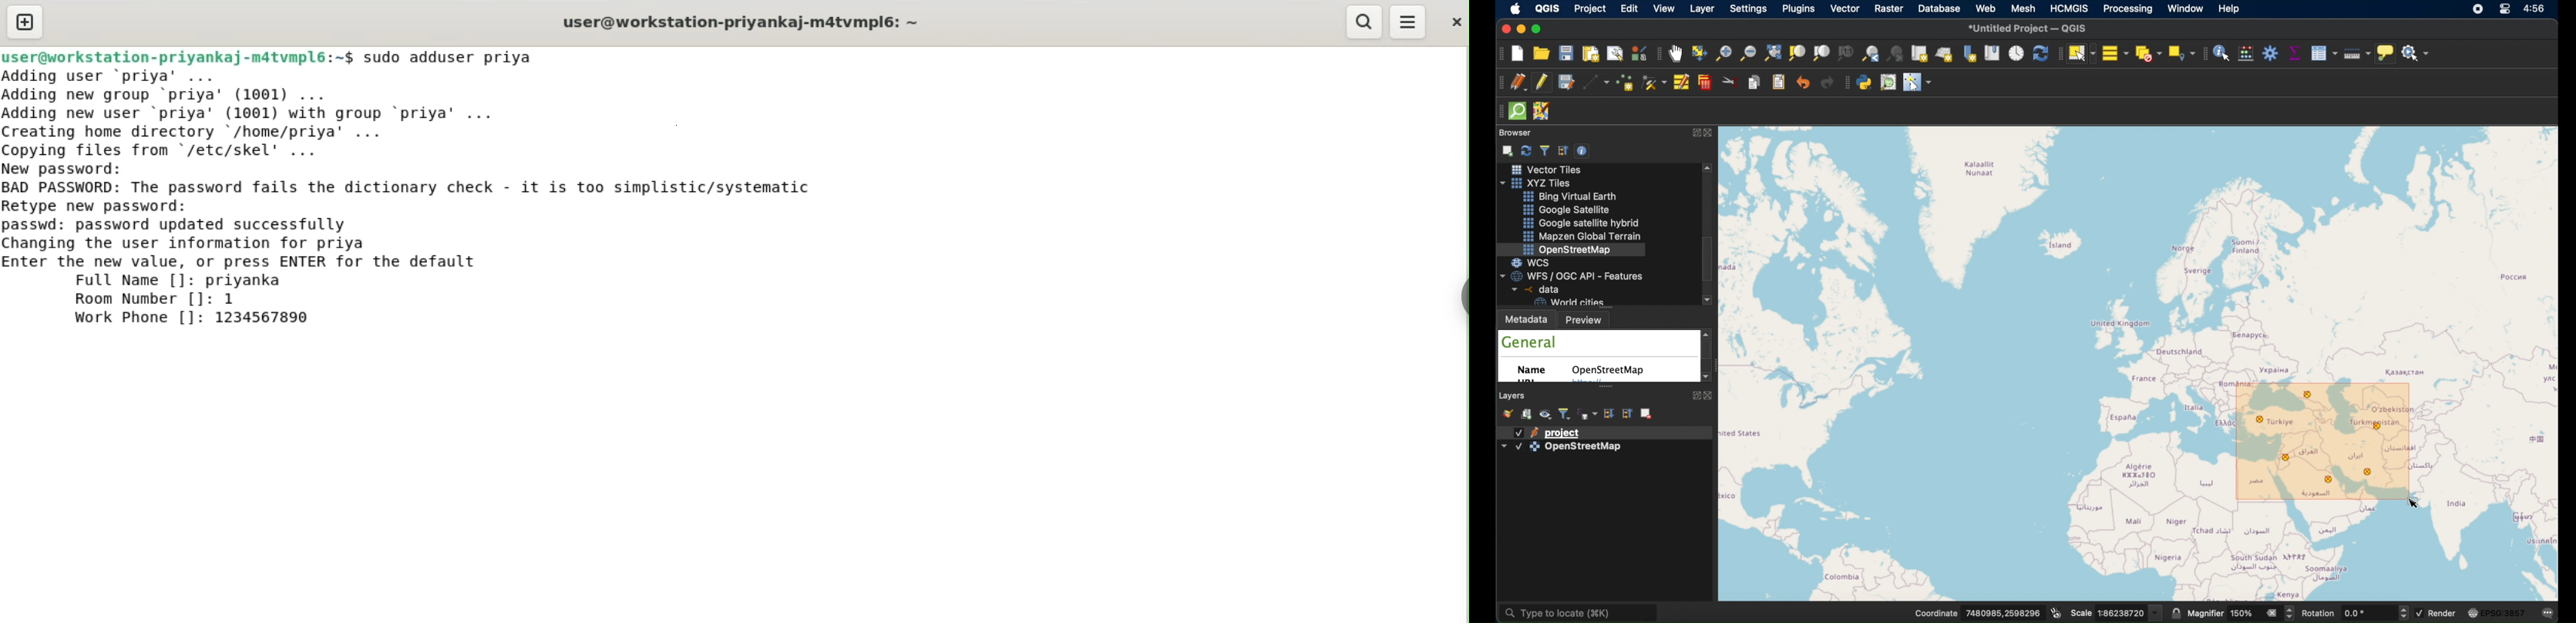 Image resolution: width=2576 pixels, height=644 pixels. What do you see at coordinates (74, 168) in the screenshot?
I see `new password` at bounding box center [74, 168].